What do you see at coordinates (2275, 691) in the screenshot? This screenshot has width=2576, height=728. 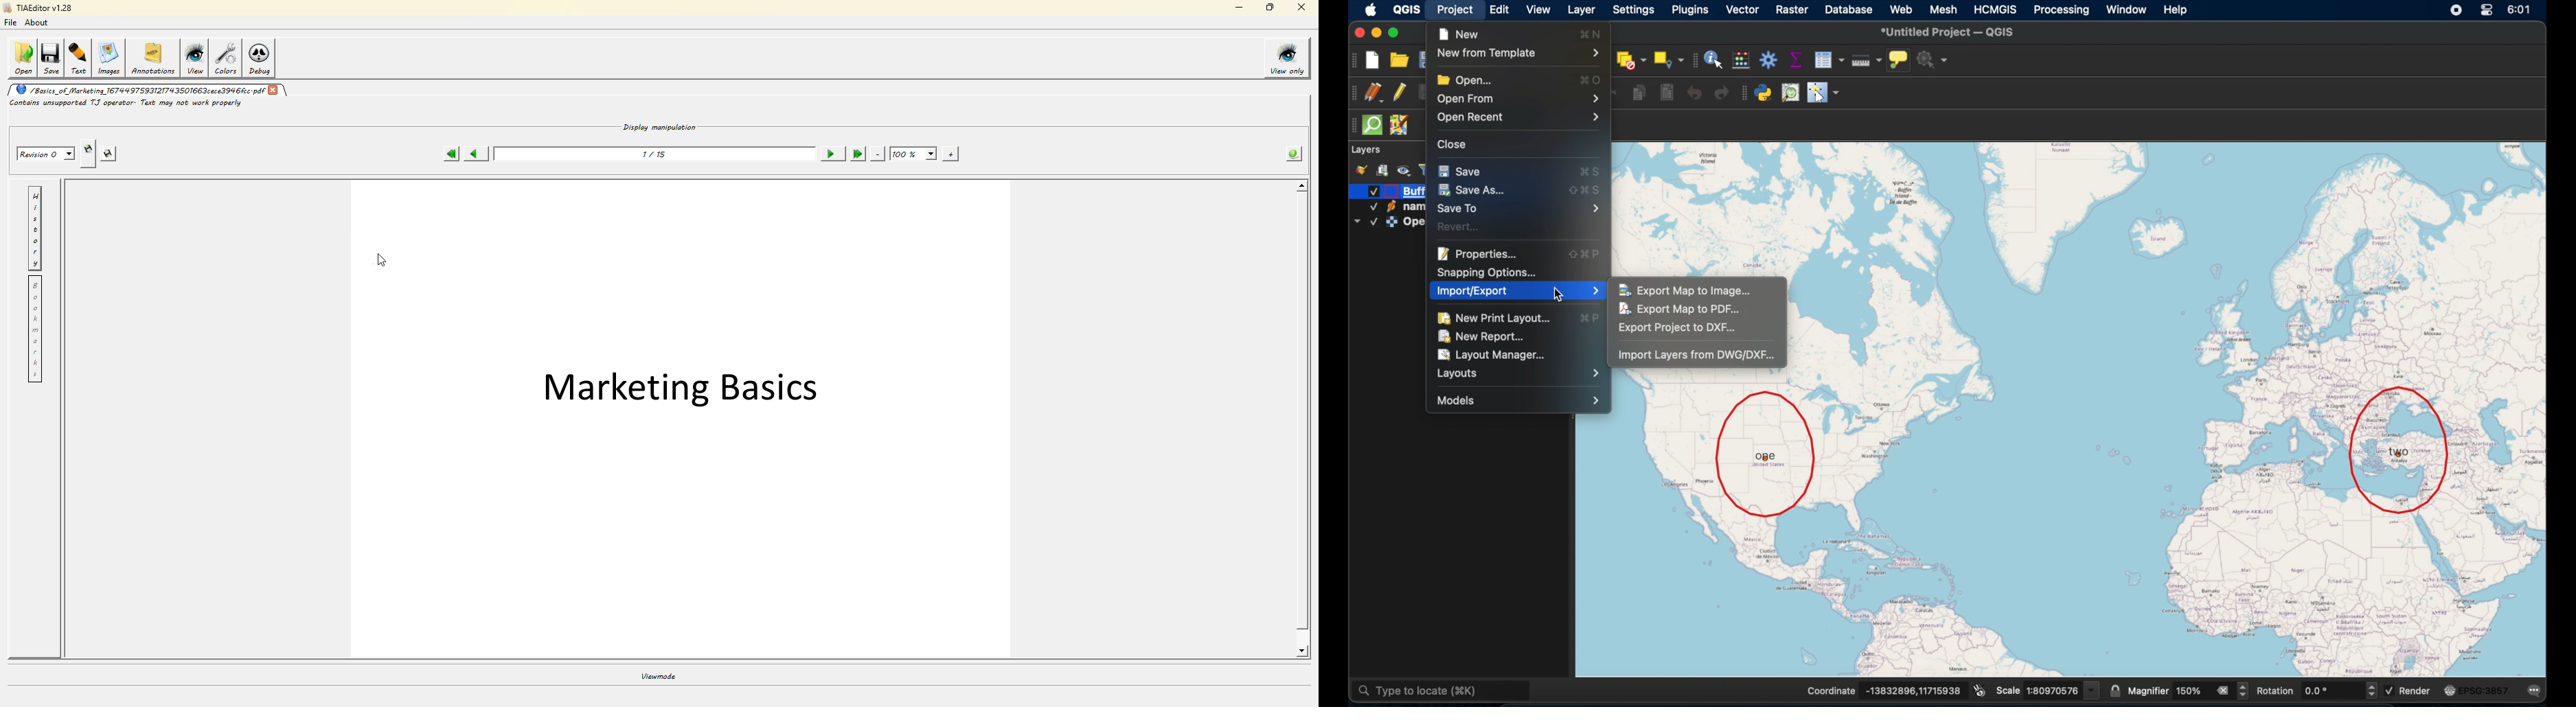 I see `rotation` at bounding box center [2275, 691].